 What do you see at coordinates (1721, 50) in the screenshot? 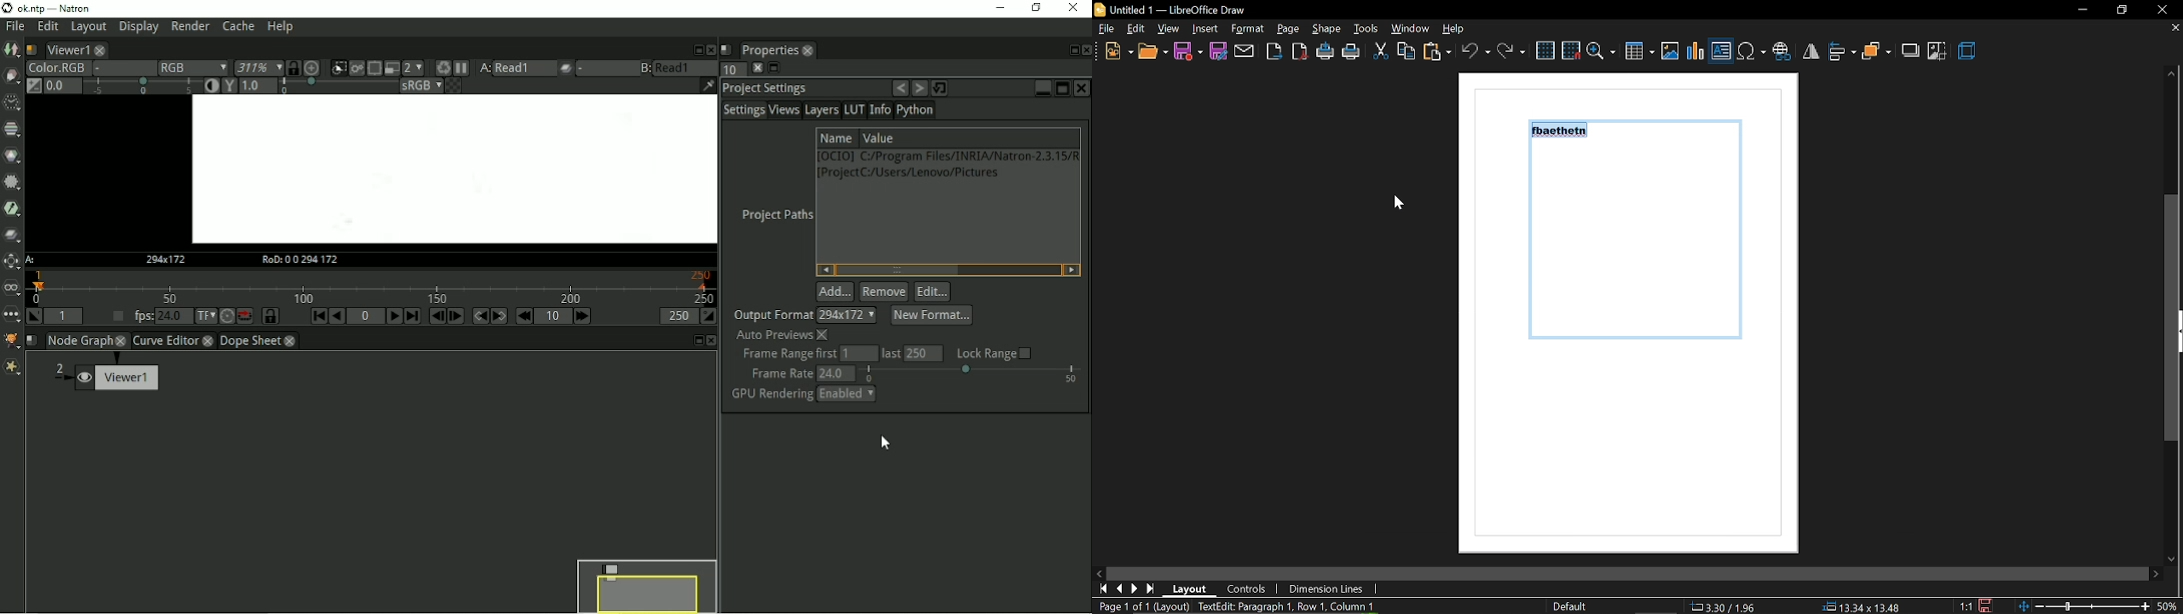
I see `Insert text` at bounding box center [1721, 50].